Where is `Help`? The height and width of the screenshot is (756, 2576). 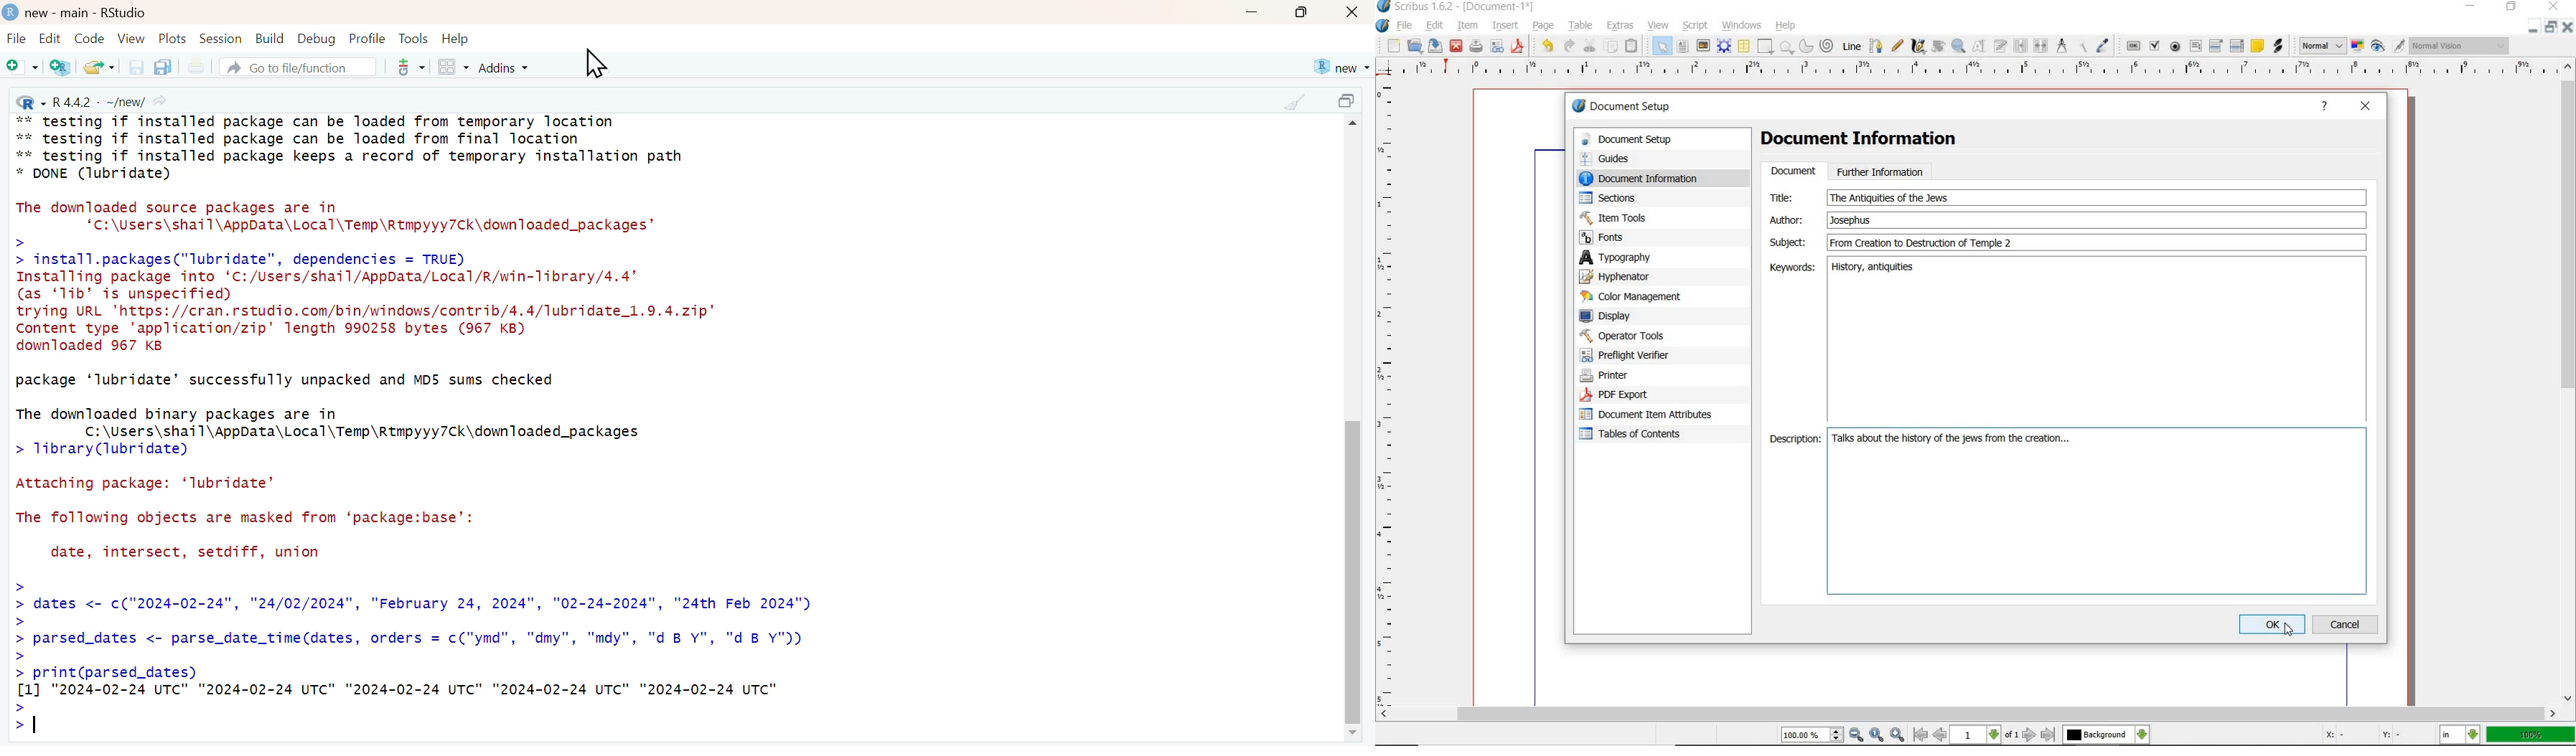
Help is located at coordinates (456, 39).